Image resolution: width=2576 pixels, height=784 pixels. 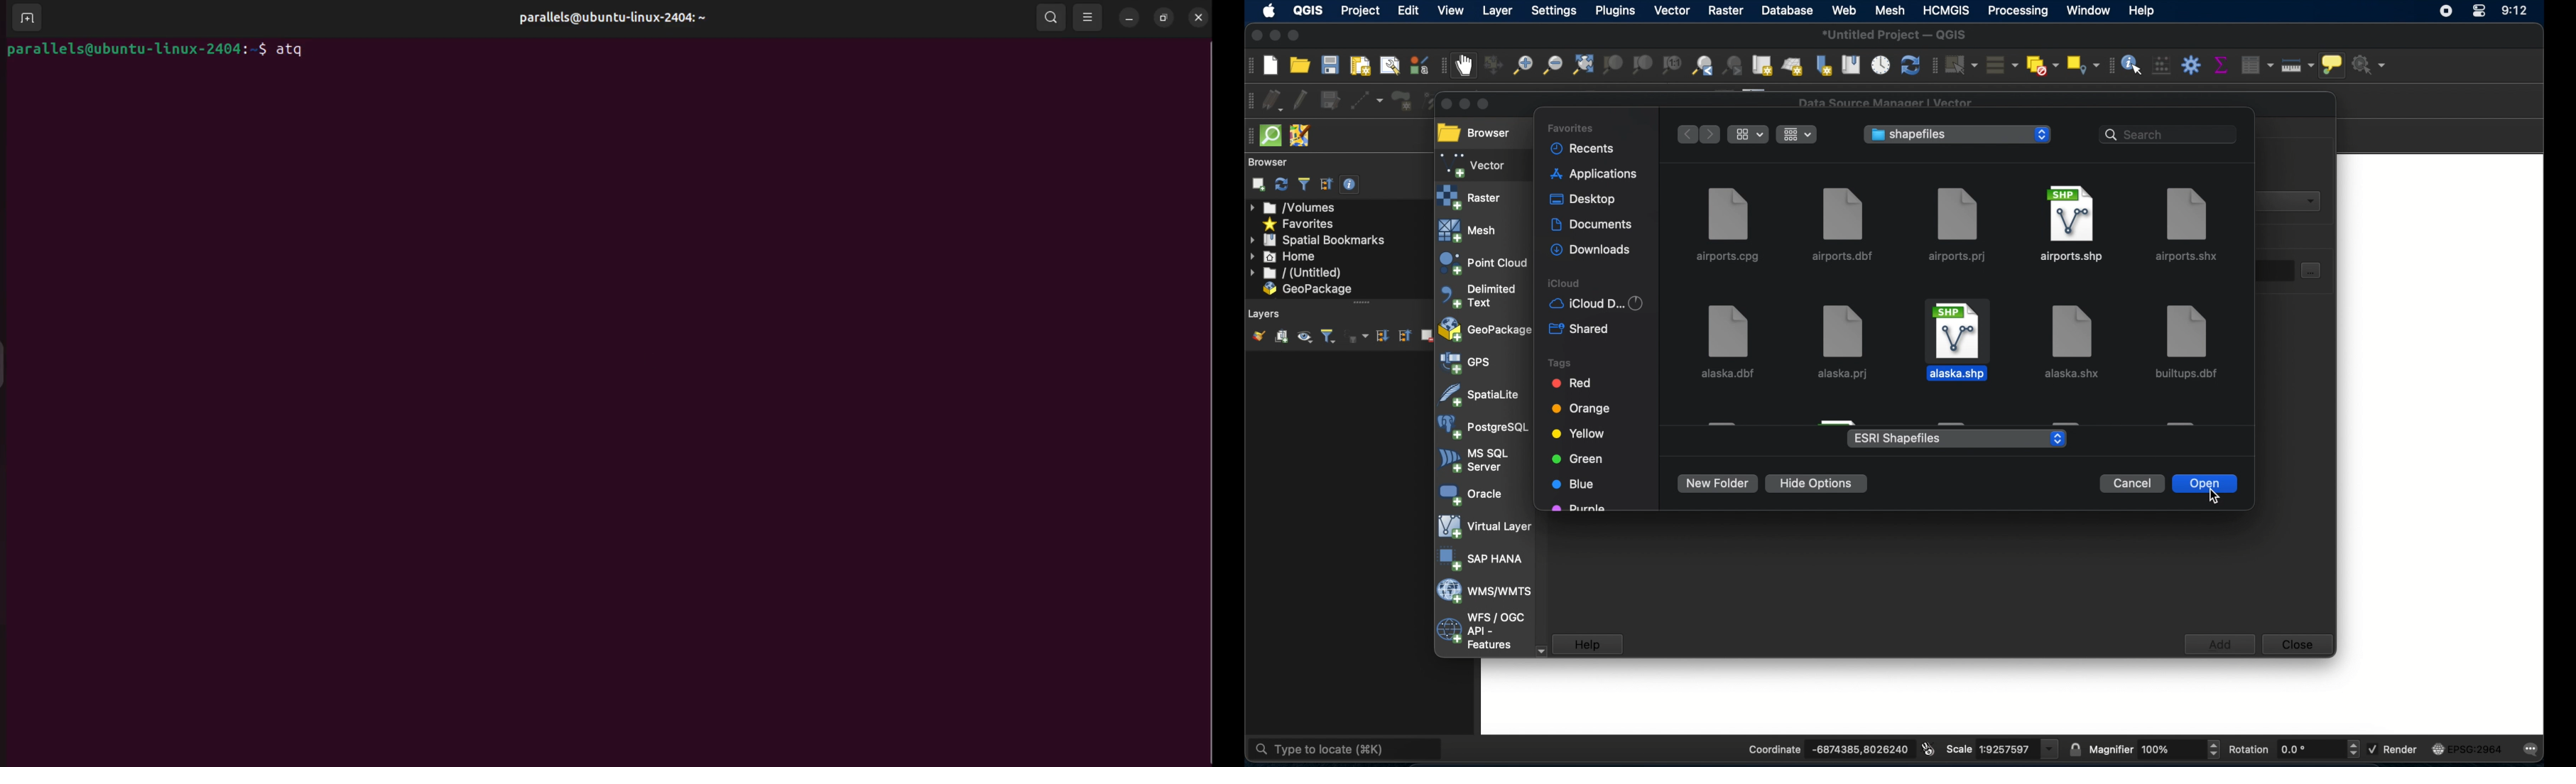 I want to click on zoom to selection, so click(x=1612, y=66).